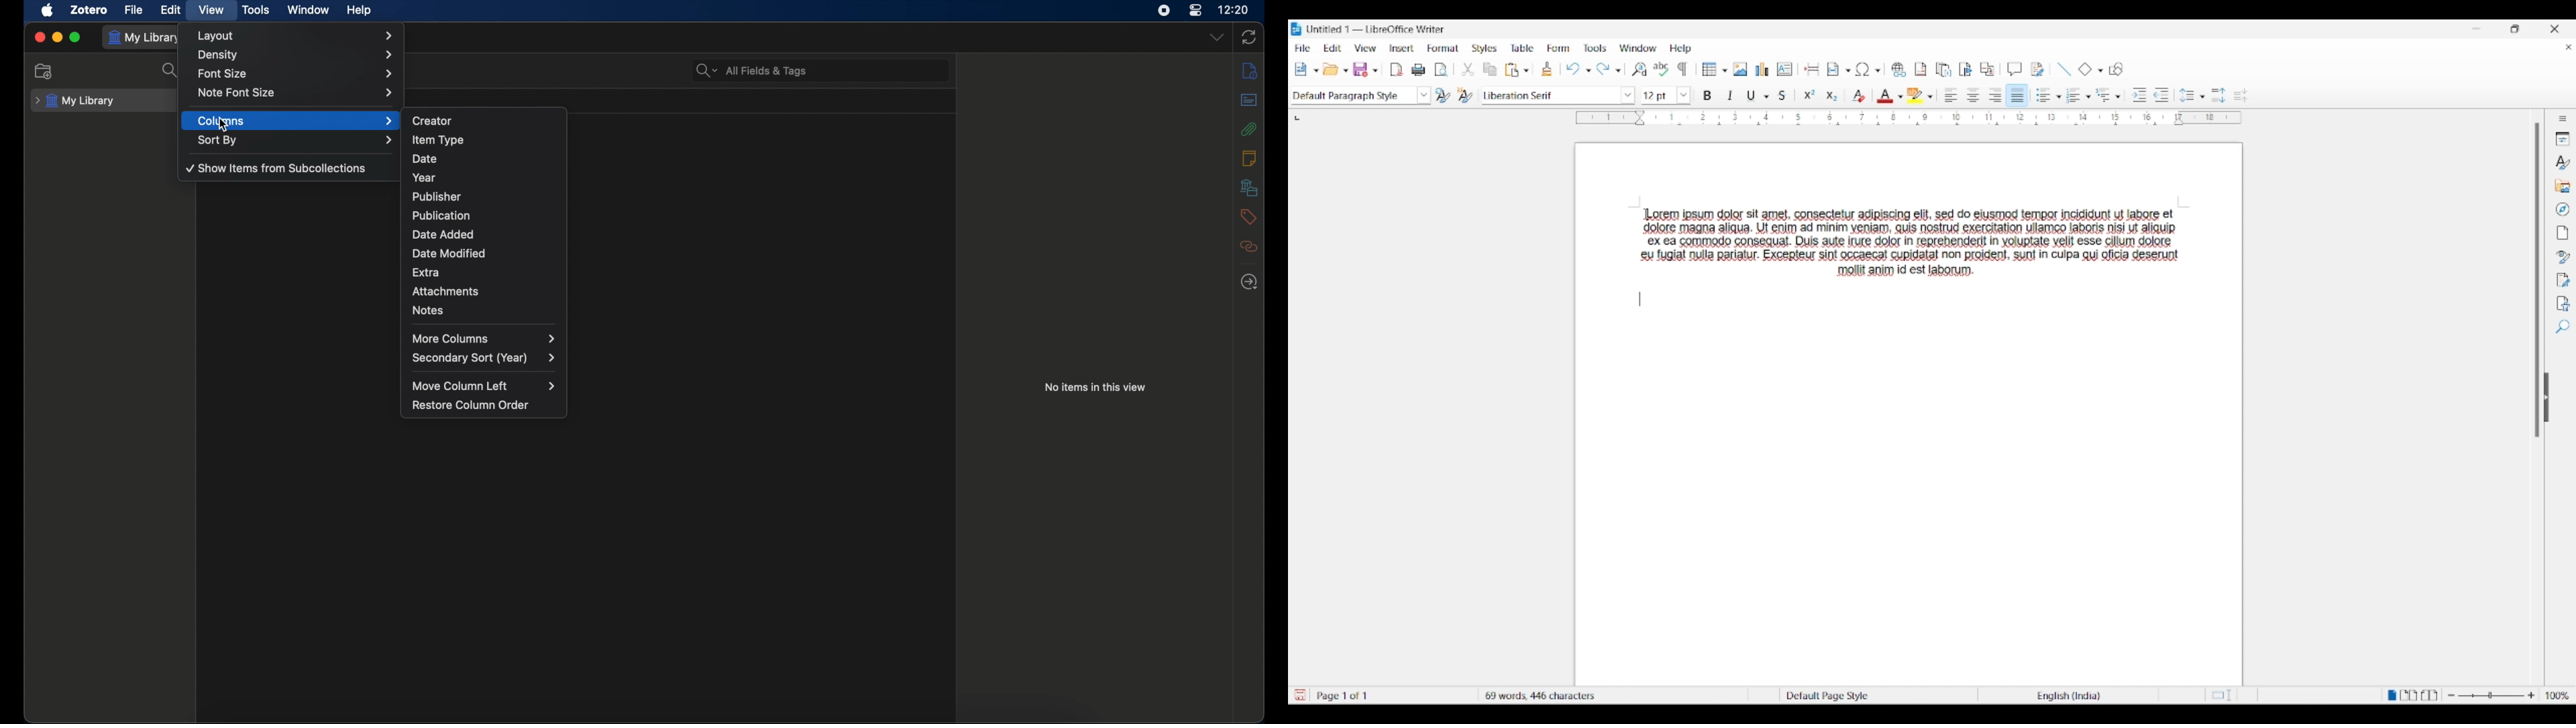 The image size is (2576, 728). I want to click on Insert, so click(1402, 48).